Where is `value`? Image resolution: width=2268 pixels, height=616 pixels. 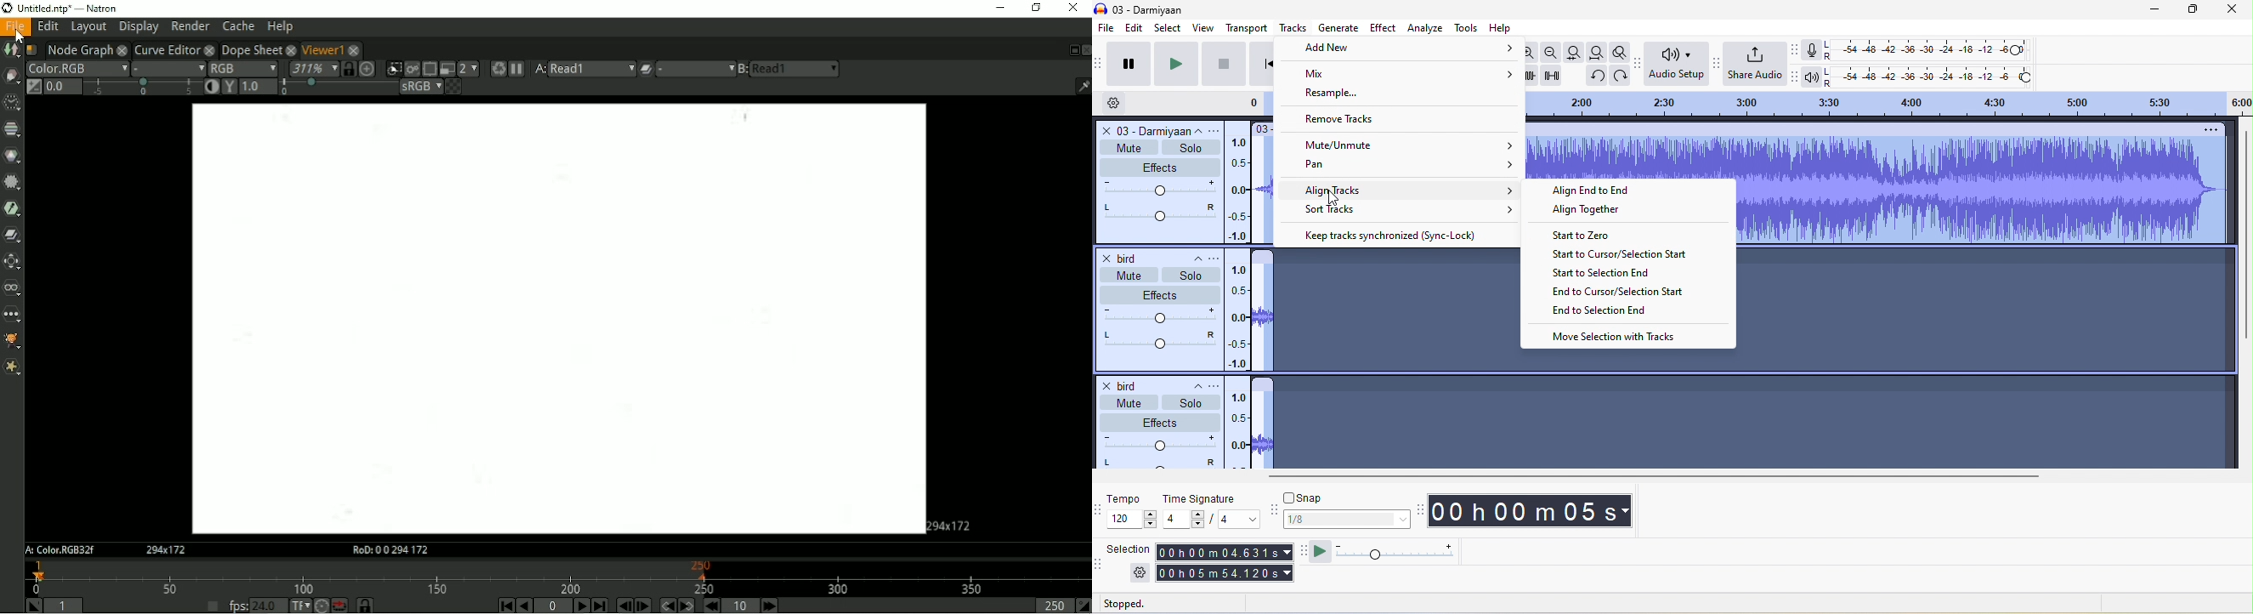 value is located at coordinates (1183, 520).